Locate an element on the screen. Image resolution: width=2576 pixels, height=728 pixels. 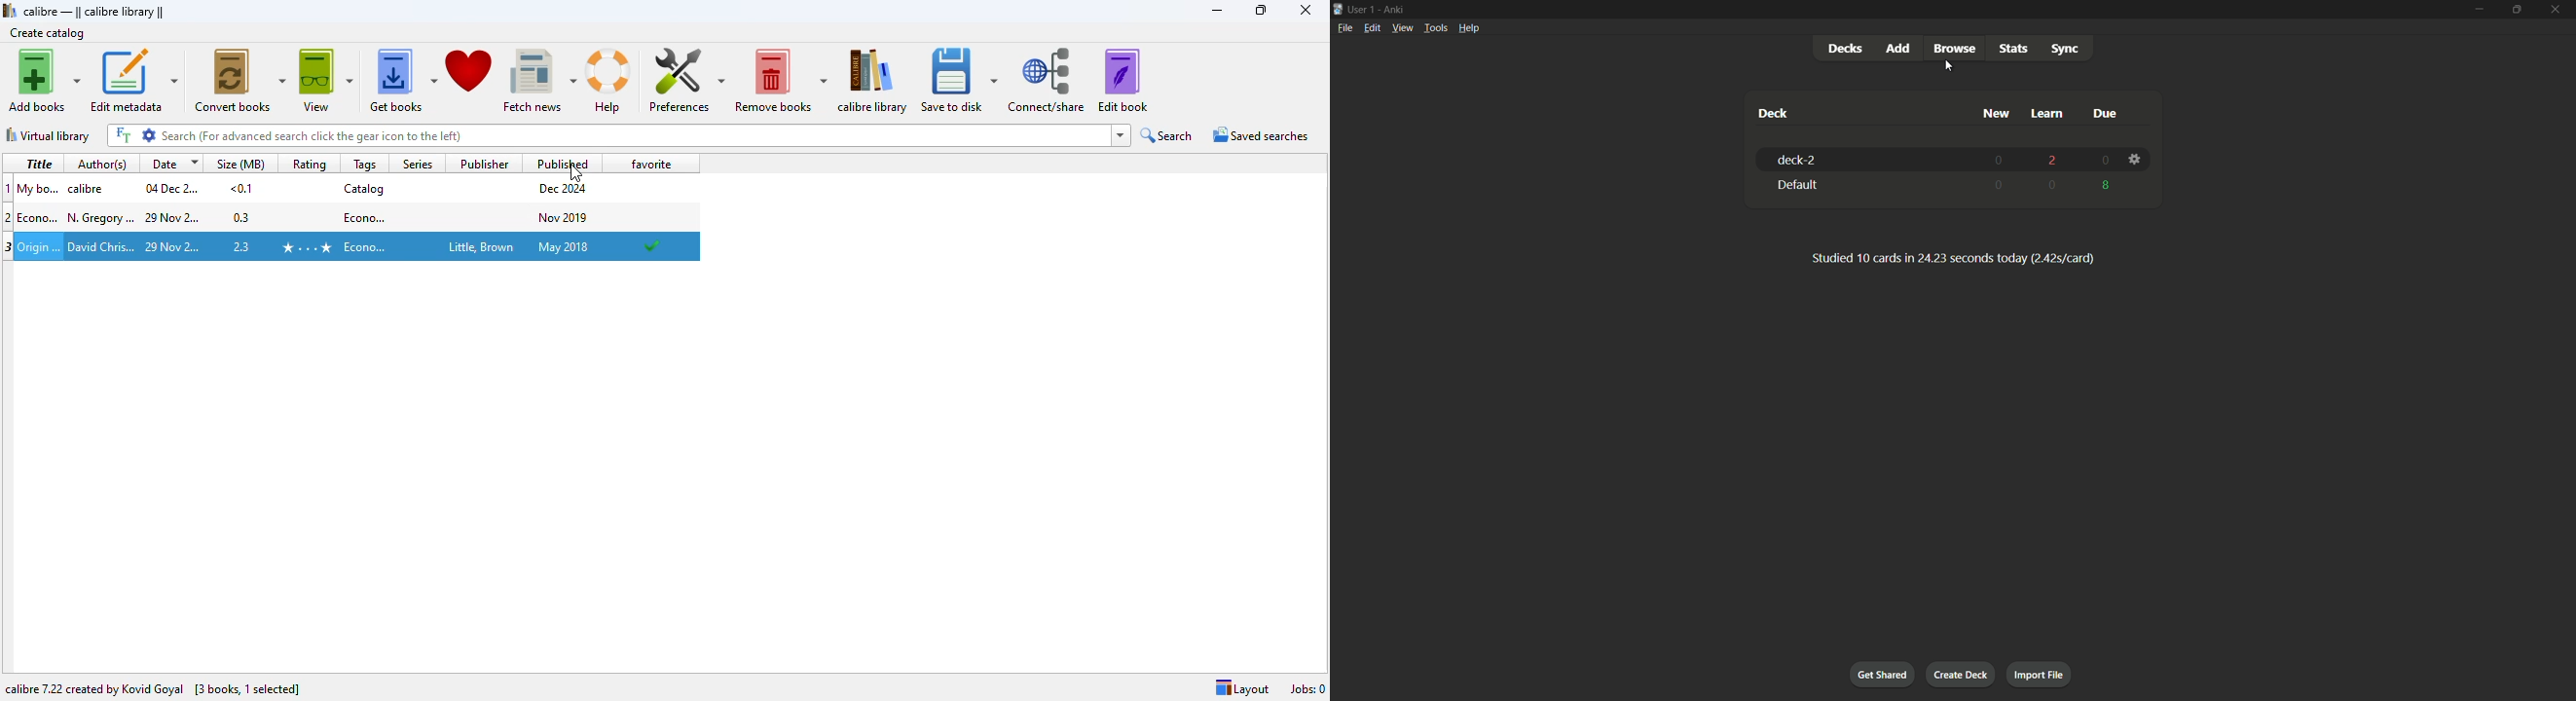
Create deck is located at coordinates (1961, 674).